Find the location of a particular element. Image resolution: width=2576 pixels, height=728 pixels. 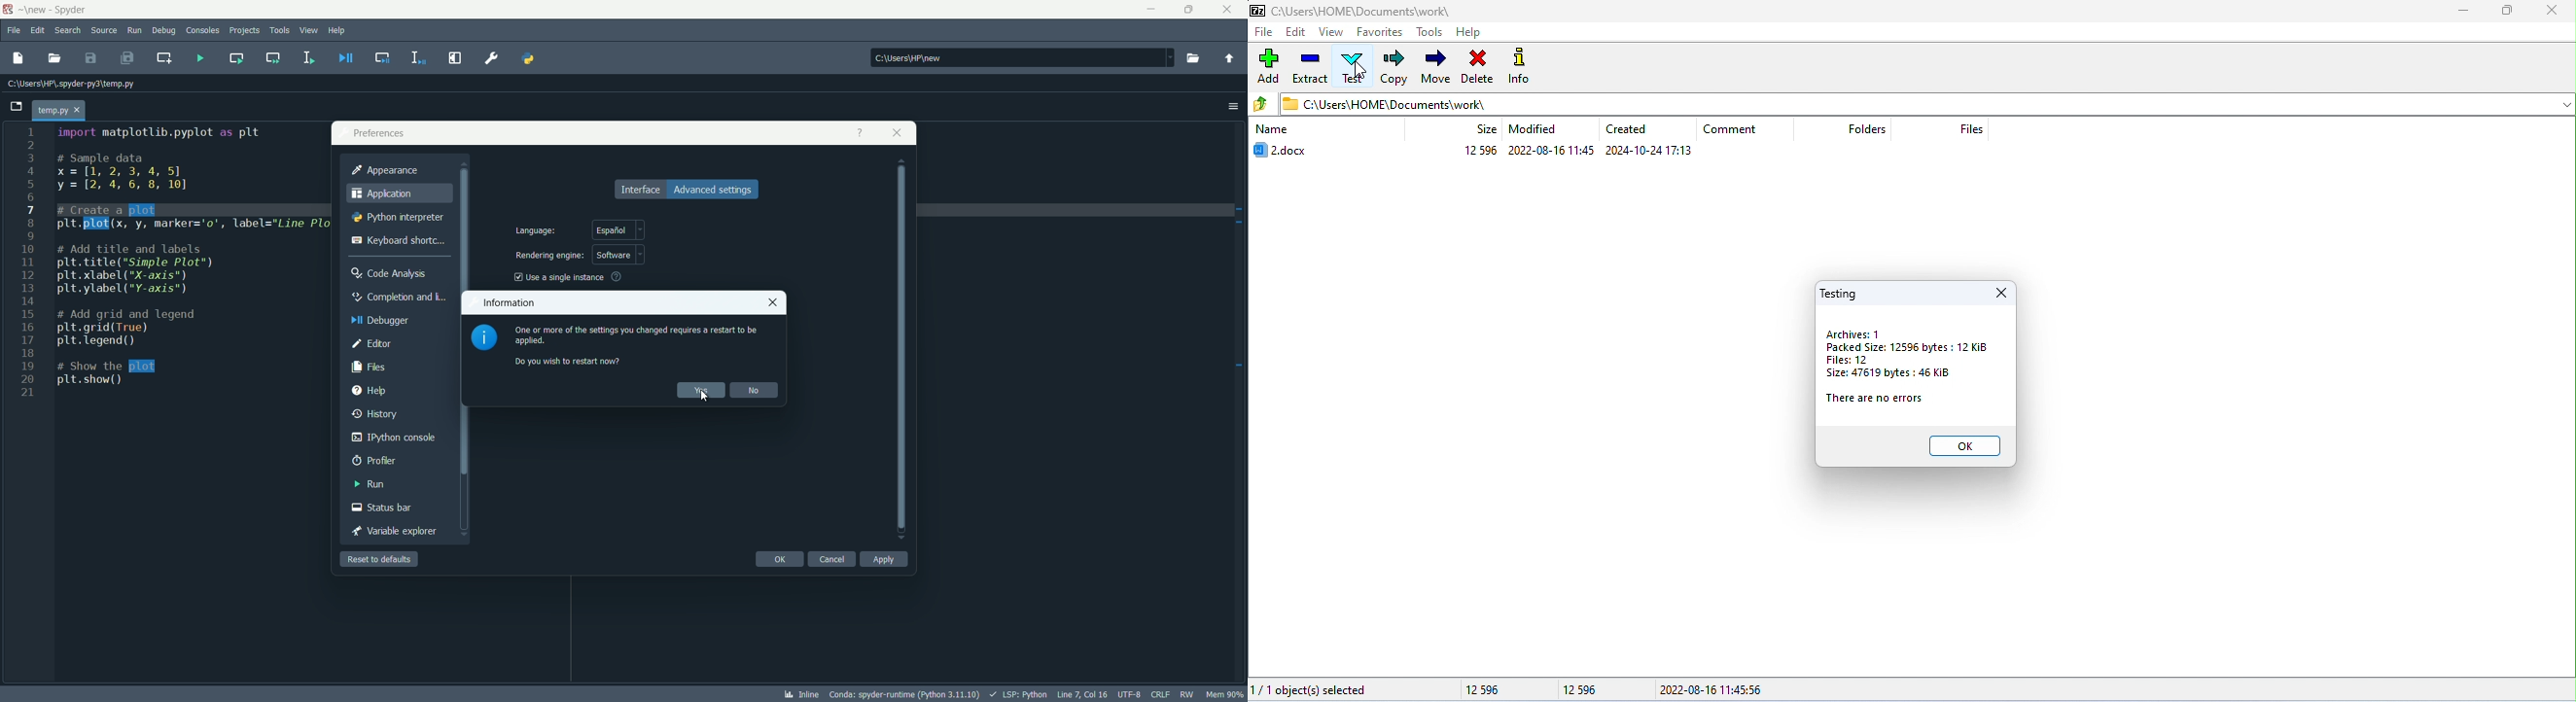

extract is located at coordinates (1311, 67).